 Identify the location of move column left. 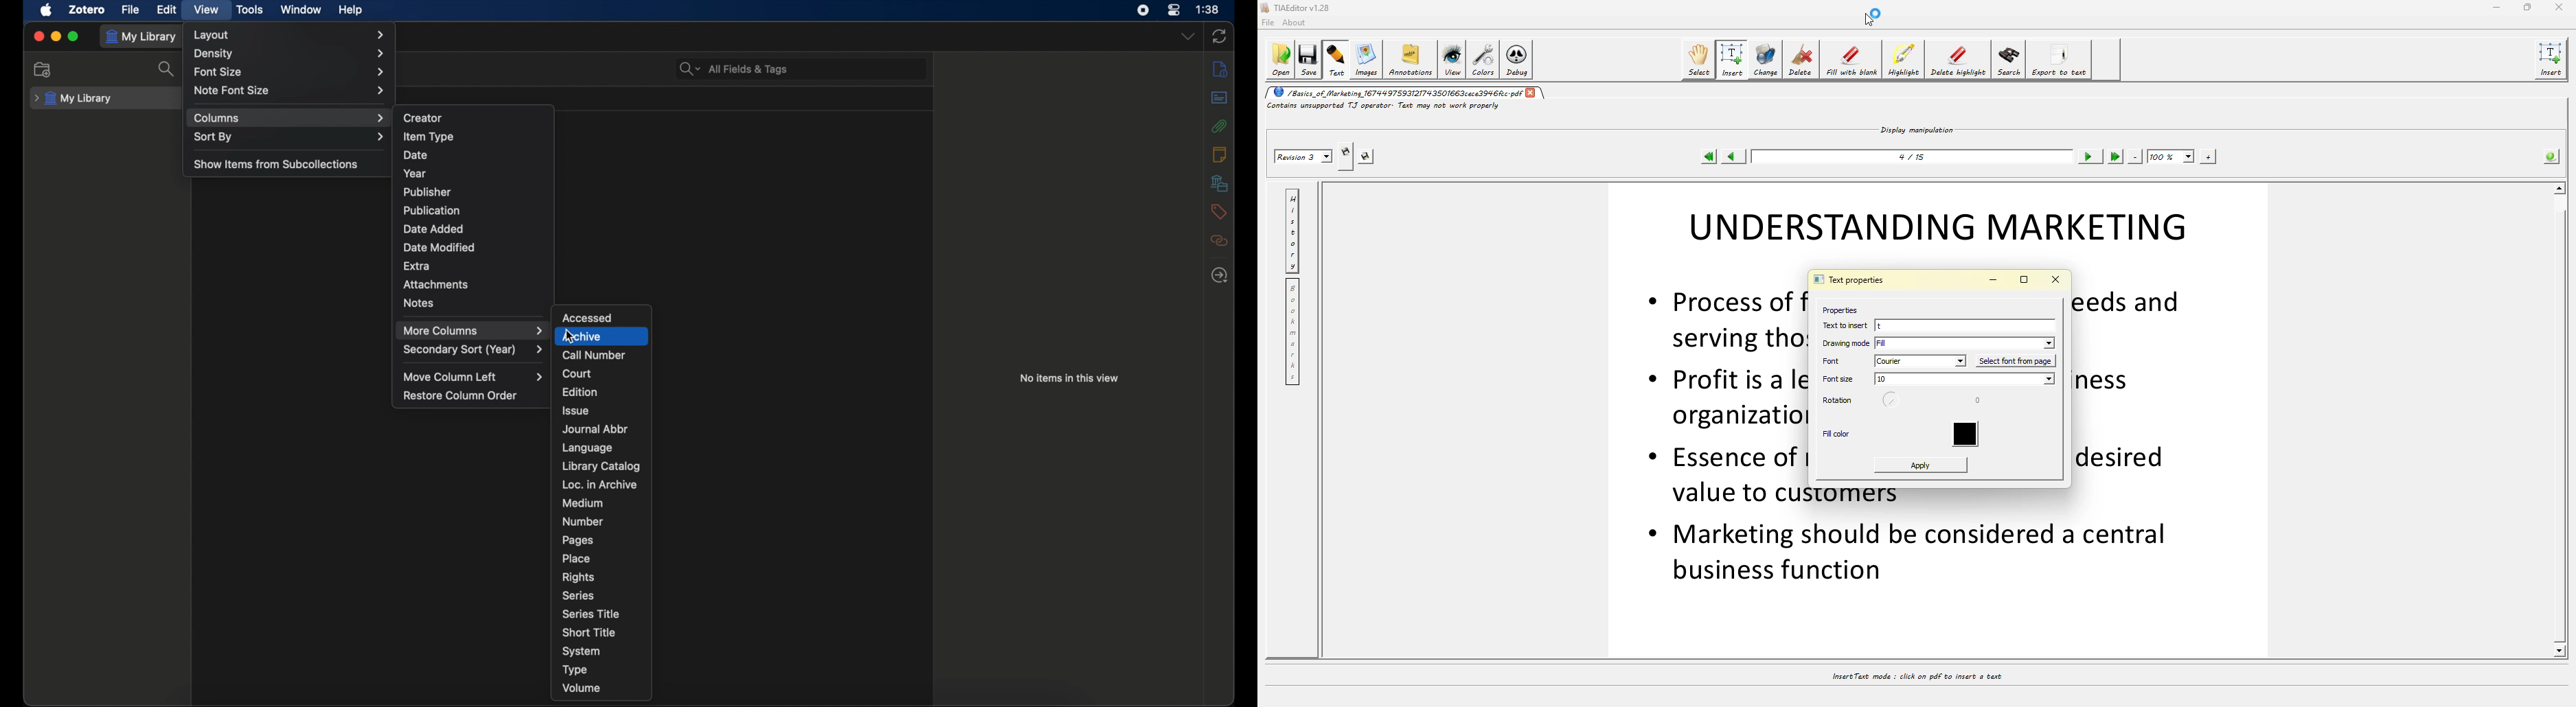
(474, 376).